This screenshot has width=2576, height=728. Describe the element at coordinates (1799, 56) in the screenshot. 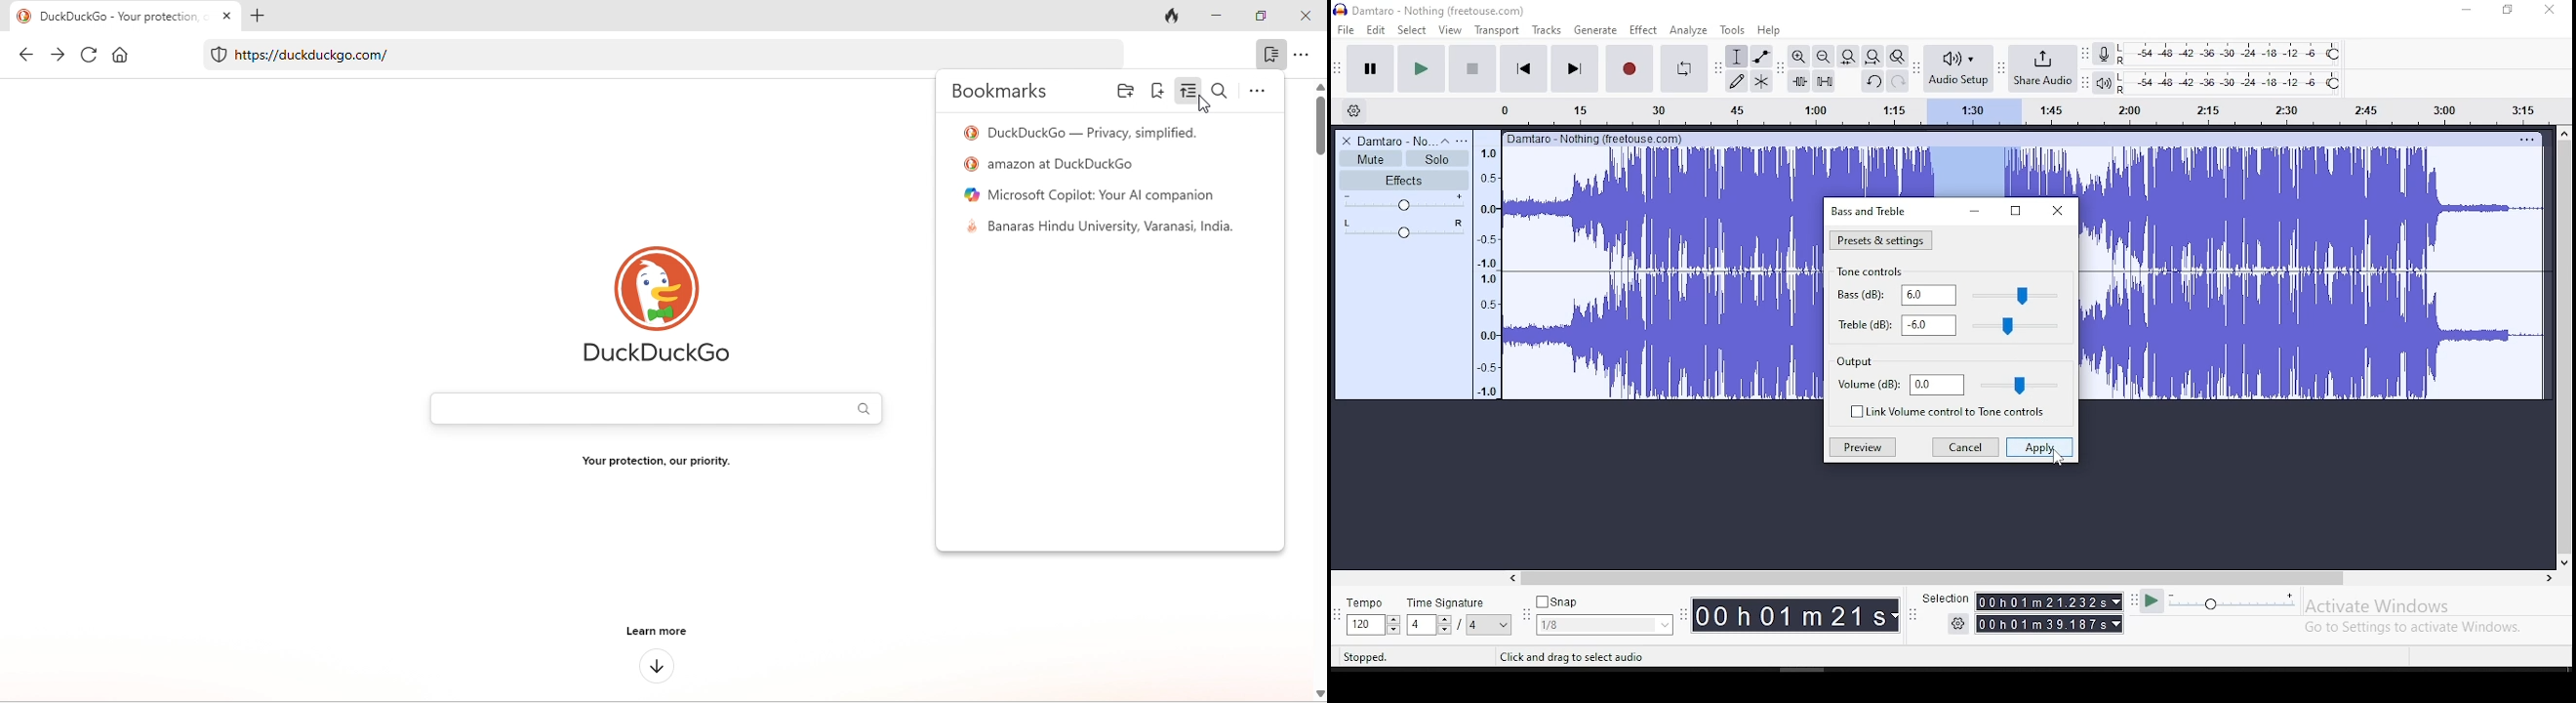

I see `zoom in` at that location.